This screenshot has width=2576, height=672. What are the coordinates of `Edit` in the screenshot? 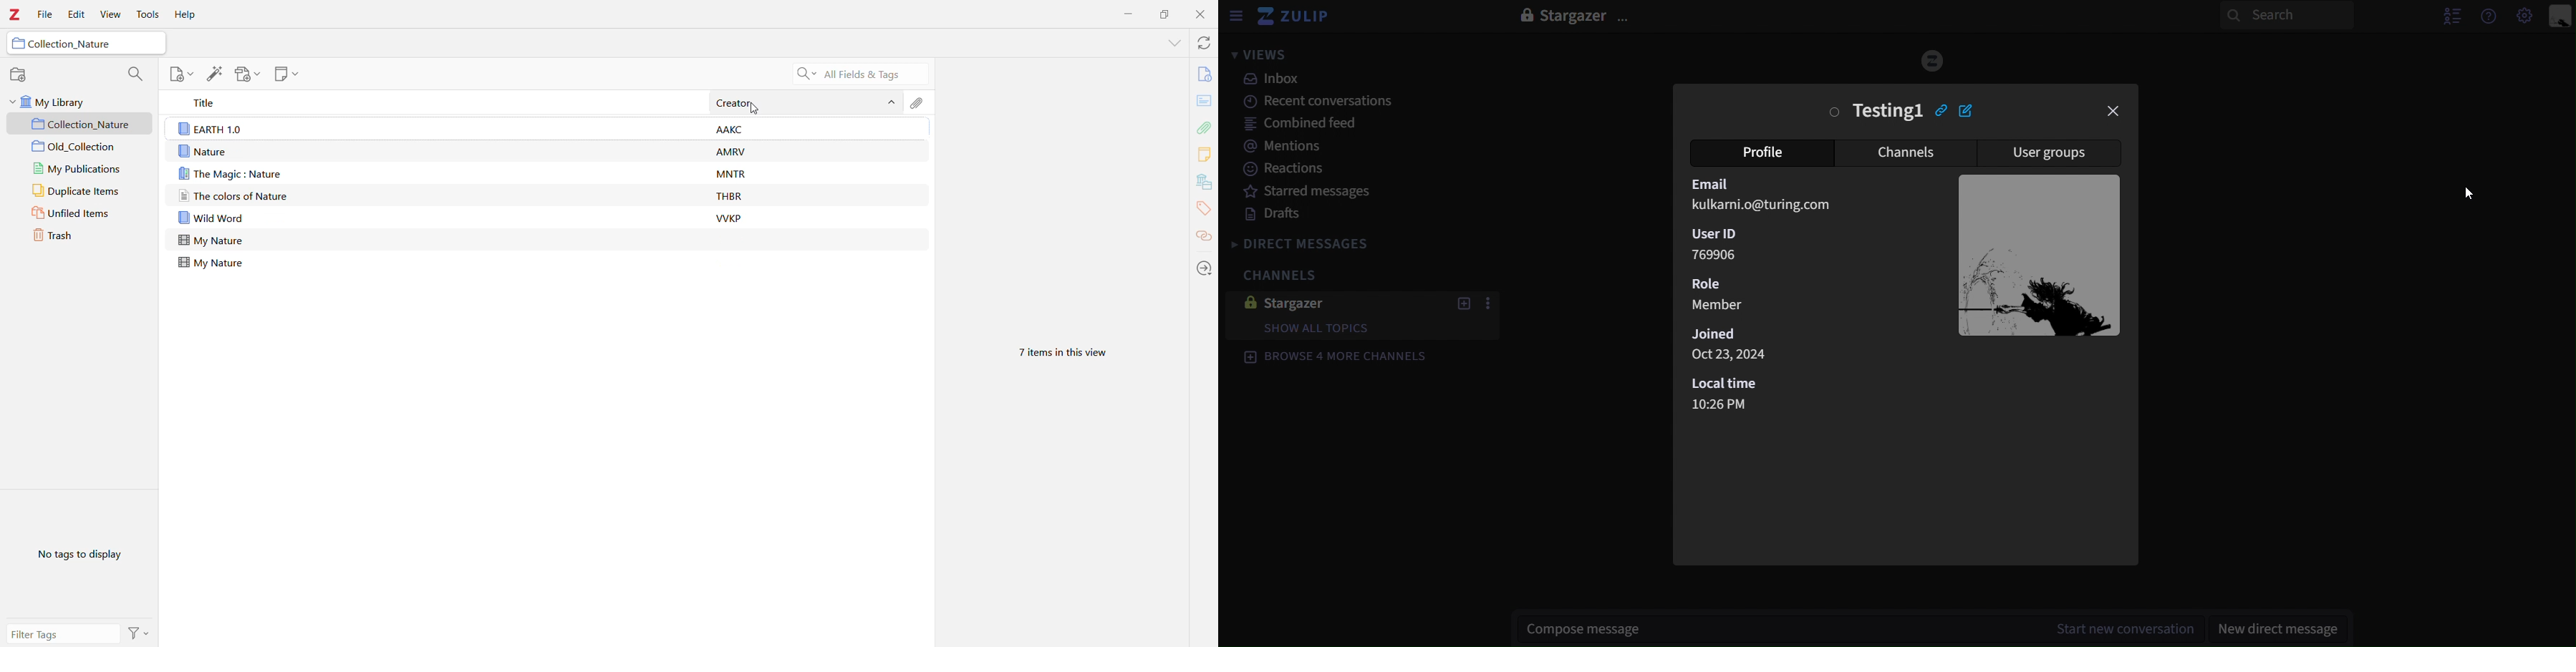 It's located at (76, 14).